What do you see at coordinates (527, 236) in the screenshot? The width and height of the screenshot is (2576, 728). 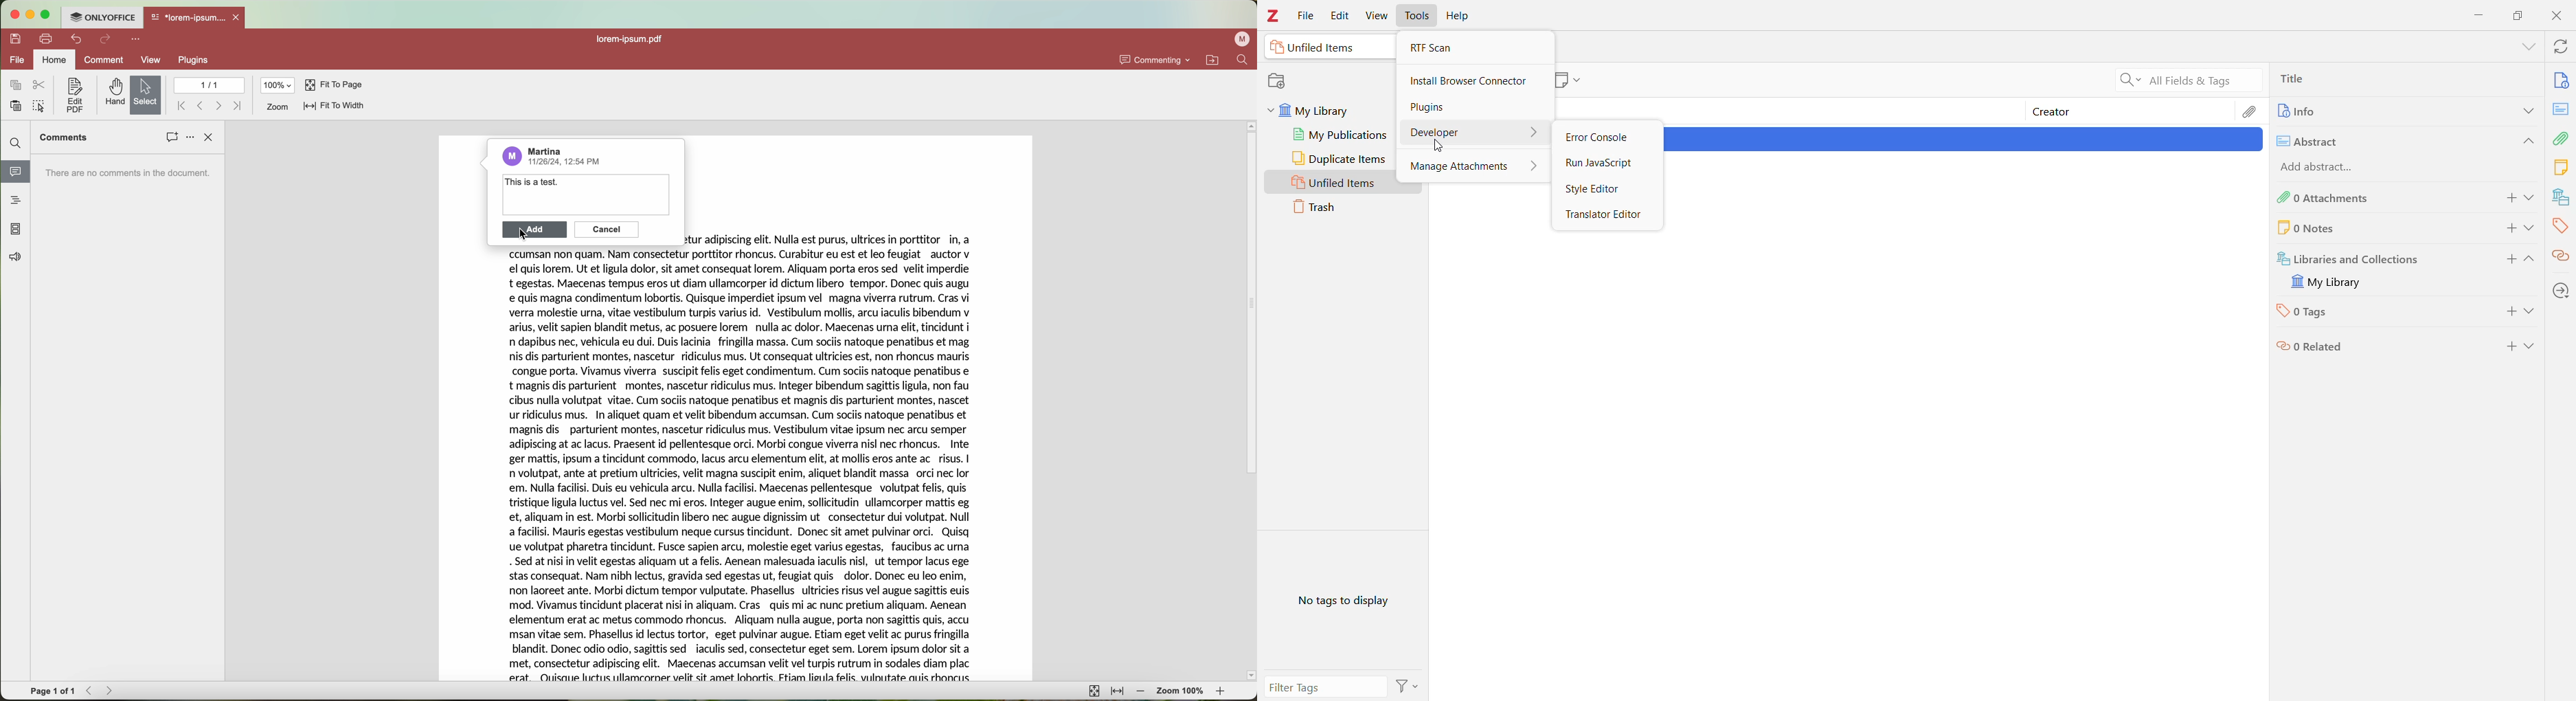 I see `cursor` at bounding box center [527, 236].